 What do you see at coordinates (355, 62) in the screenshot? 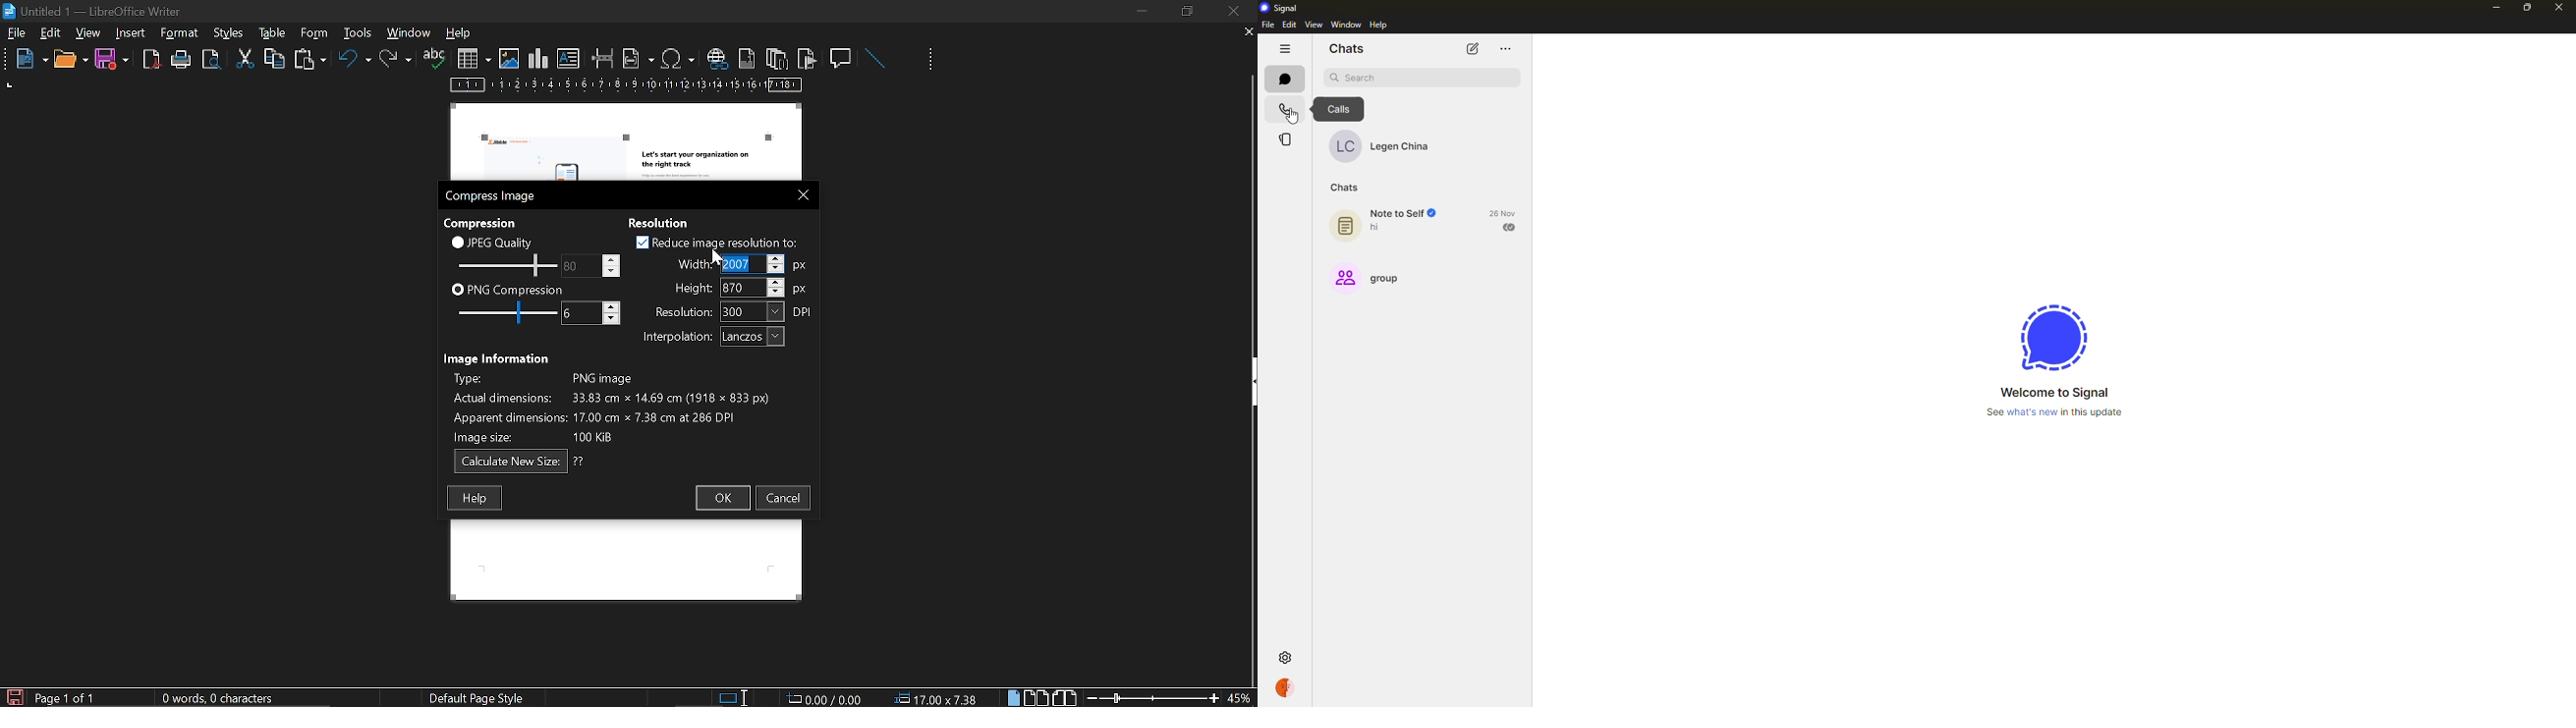
I see `undo` at bounding box center [355, 62].